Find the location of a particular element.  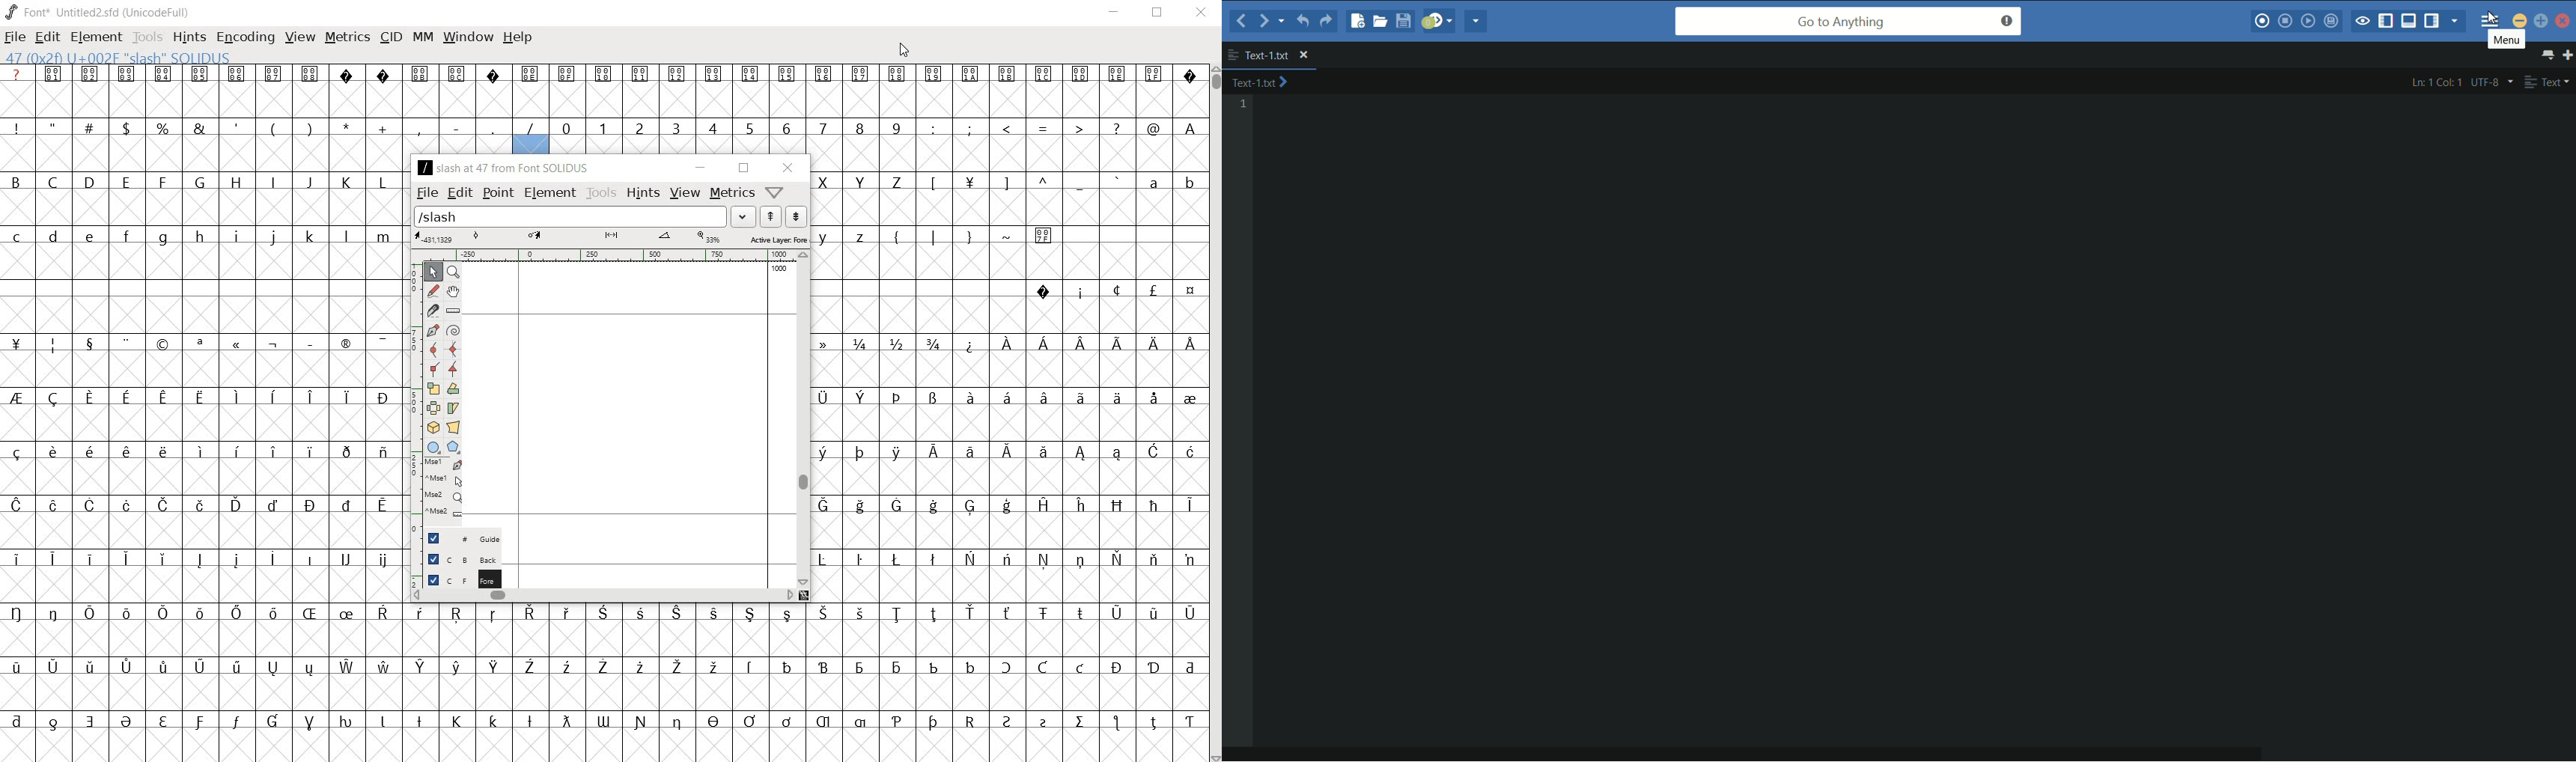

skew the selection is located at coordinates (453, 408).